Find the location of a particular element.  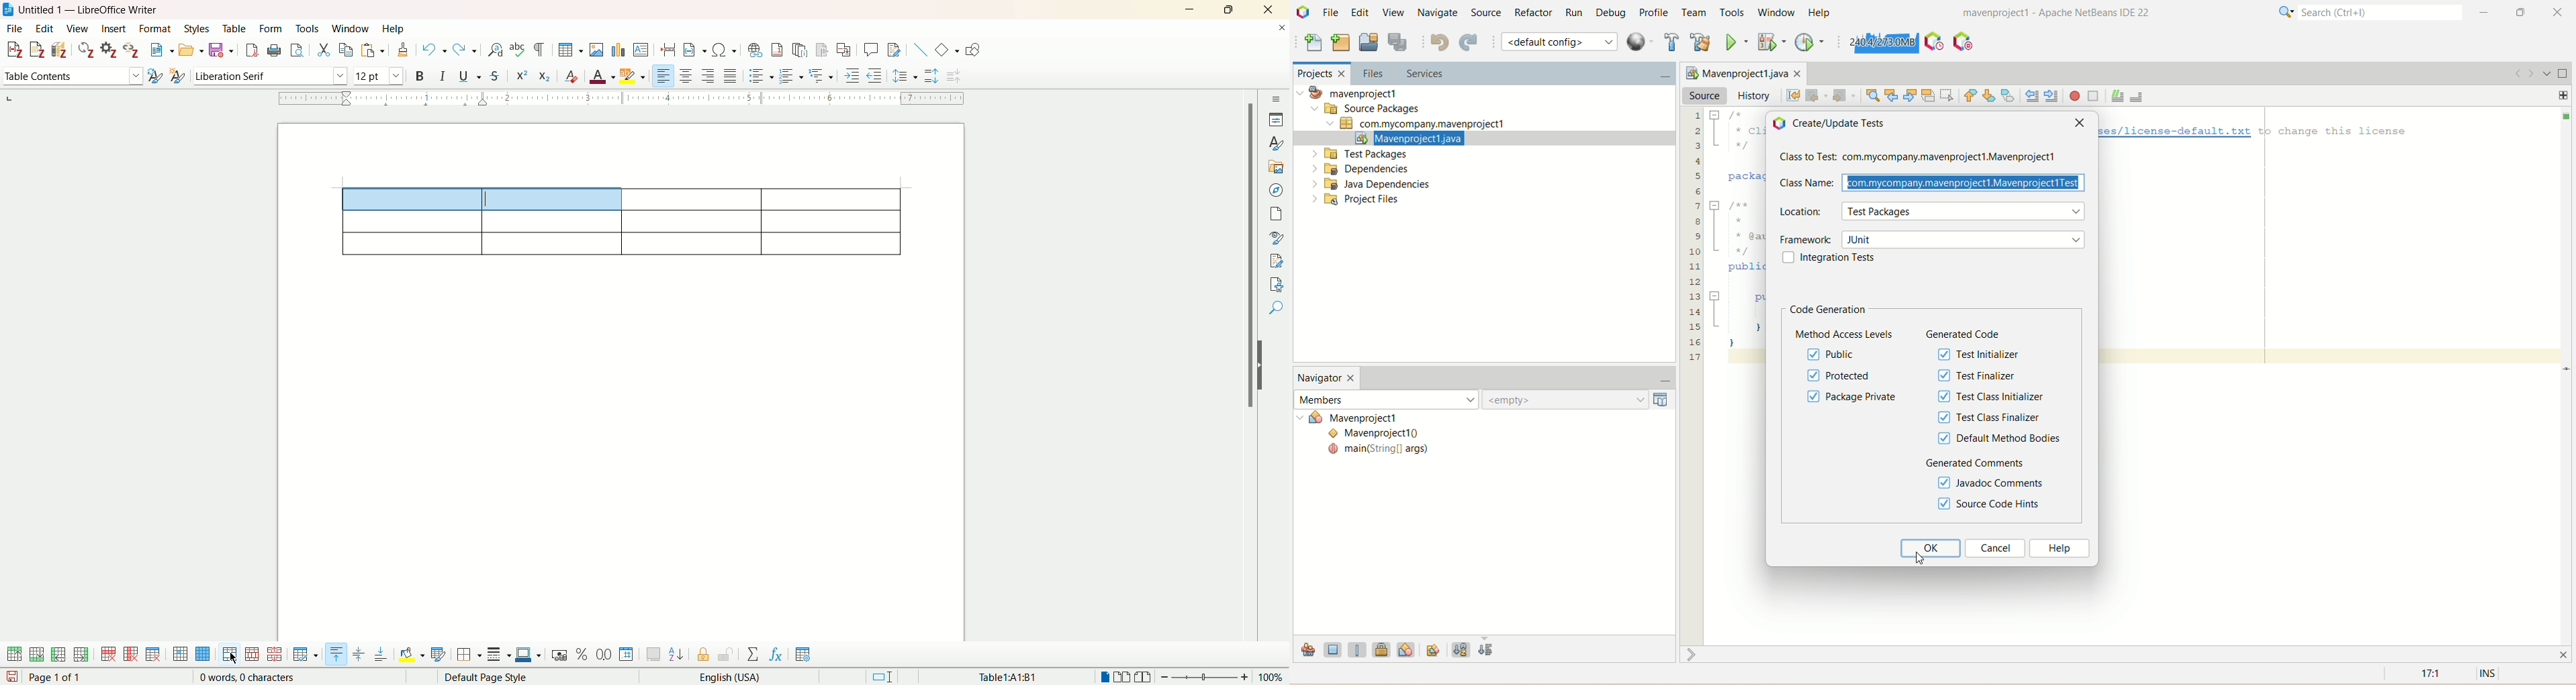

English (USA) is located at coordinates (723, 677).